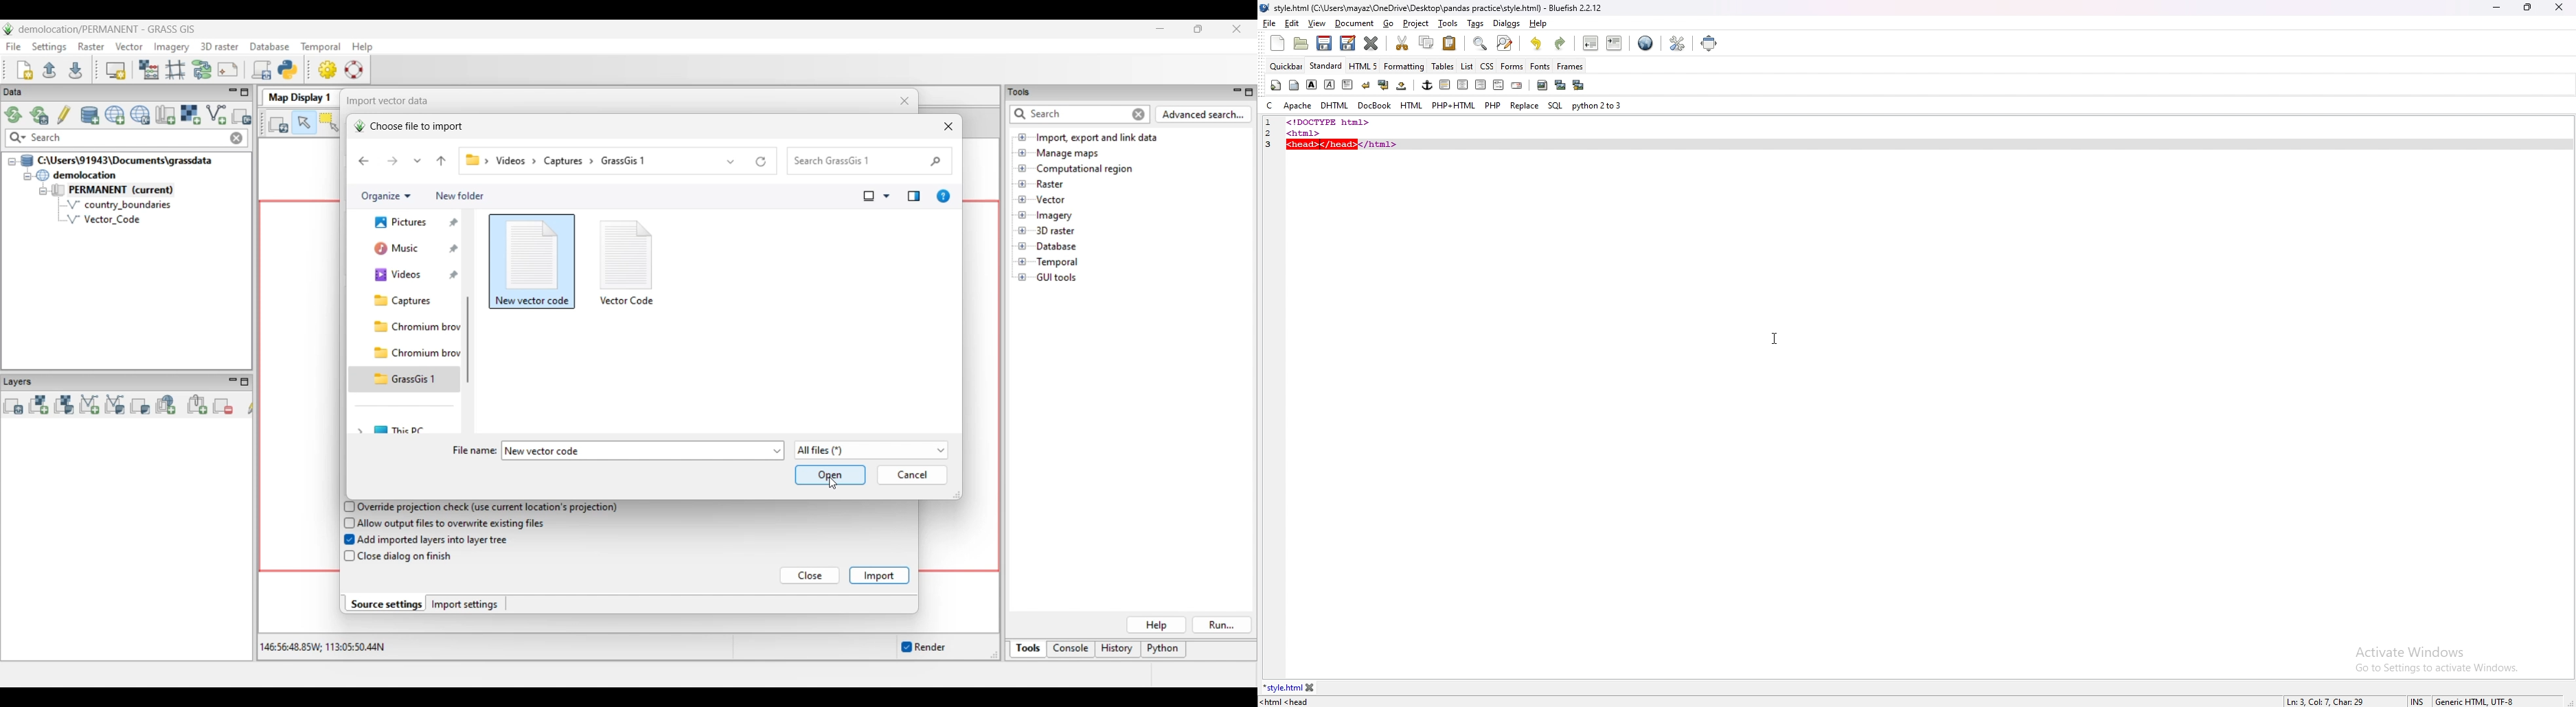 Image resolution: width=2576 pixels, height=728 pixels. I want to click on css, so click(1488, 65).